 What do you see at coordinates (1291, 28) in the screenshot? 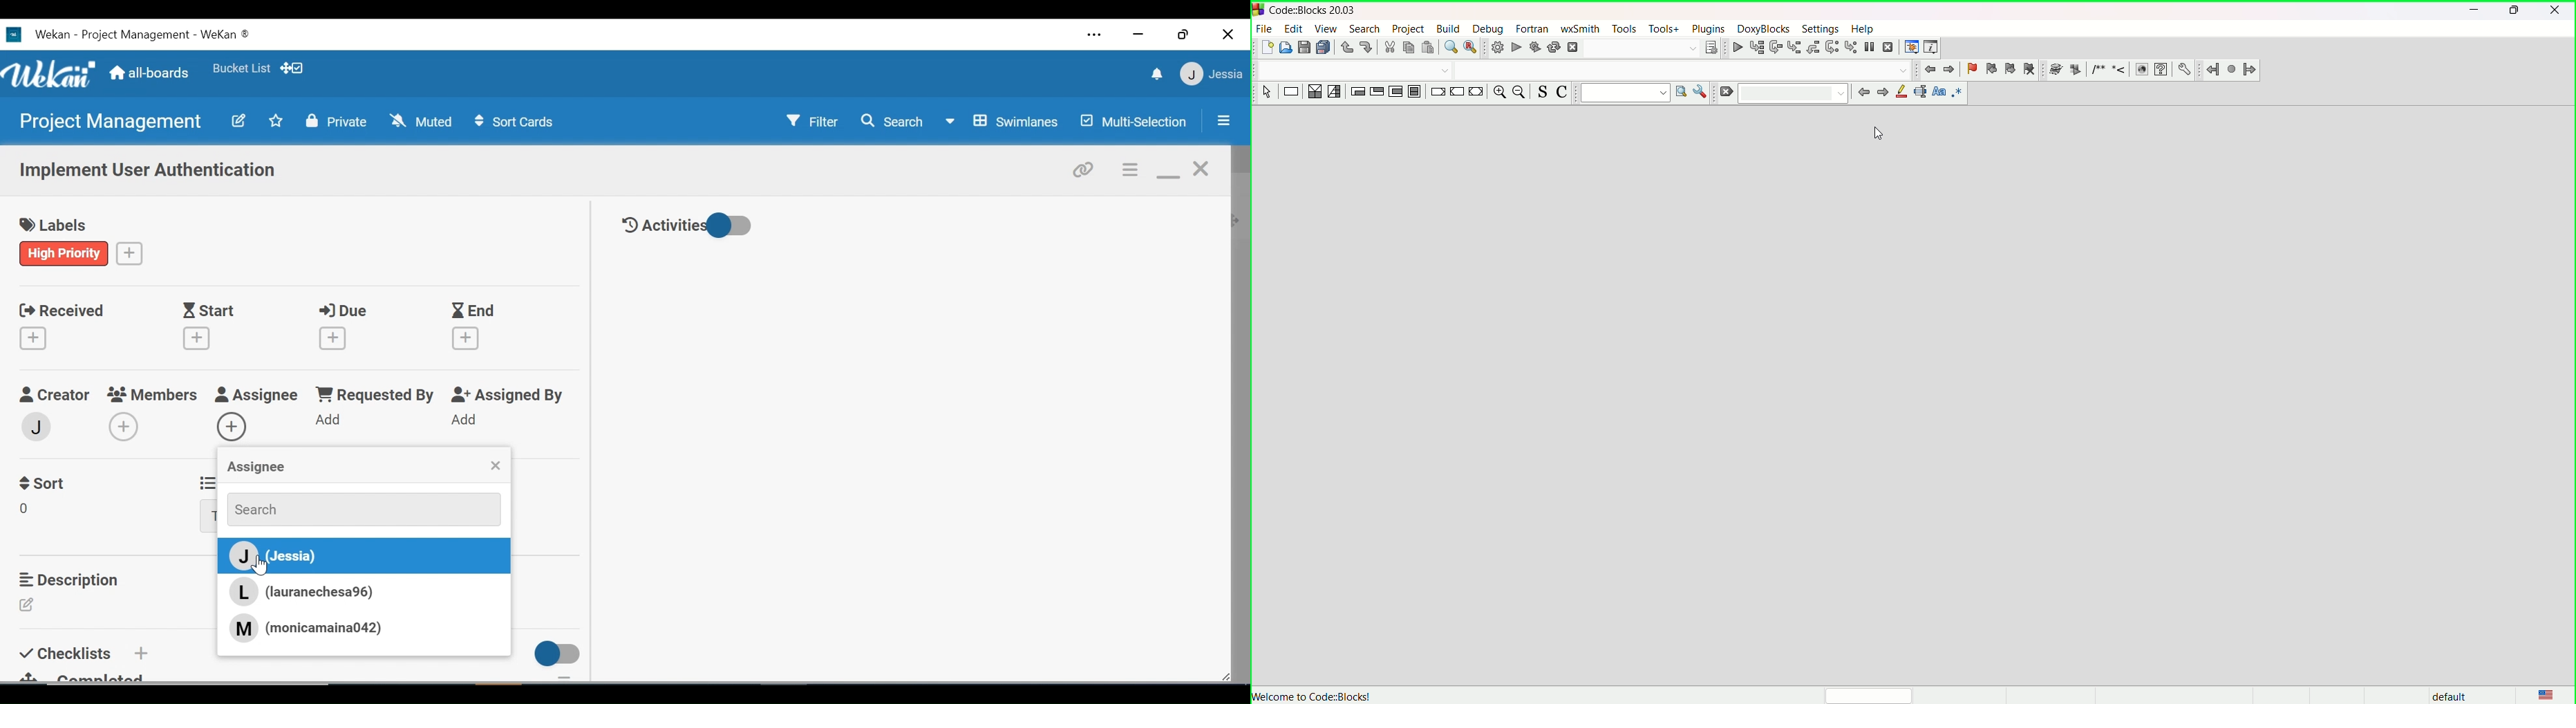
I see `edit` at bounding box center [1291, 28].